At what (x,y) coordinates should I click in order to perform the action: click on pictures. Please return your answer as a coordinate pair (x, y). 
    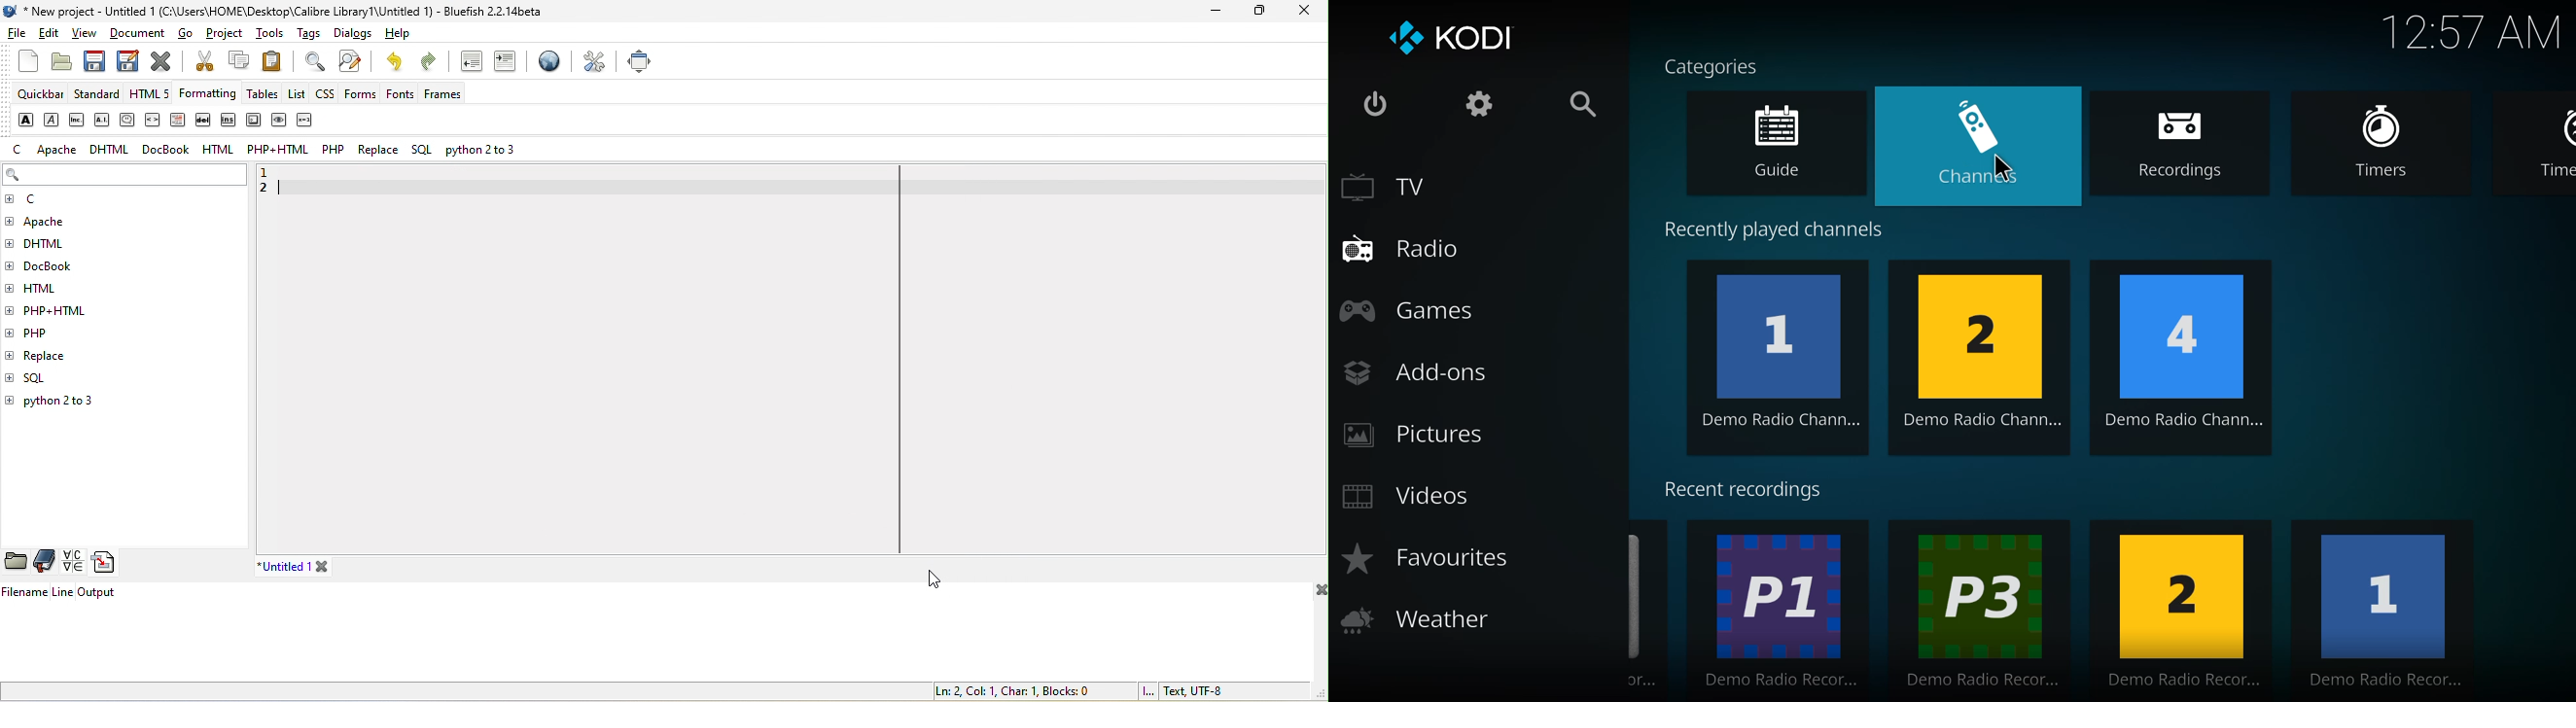
    Looking at the image, I should click on (1416, 435).